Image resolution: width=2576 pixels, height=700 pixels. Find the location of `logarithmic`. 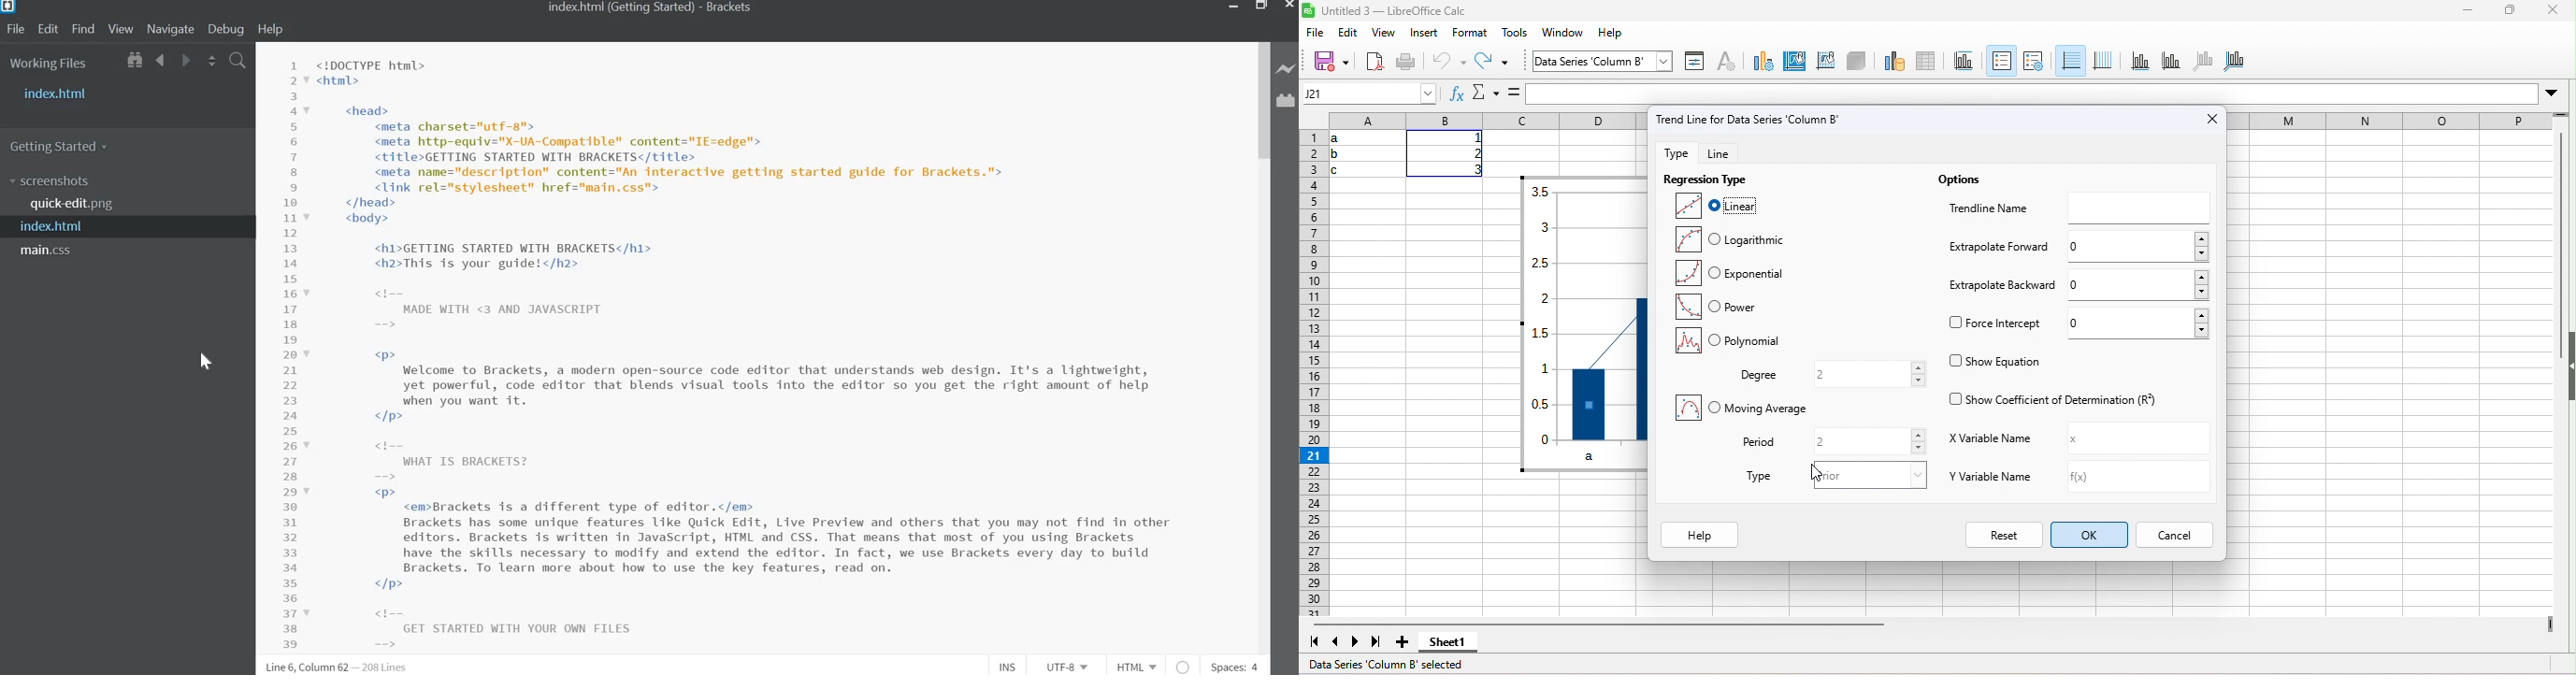

logarithmic is located at coordinates (1730, 239).